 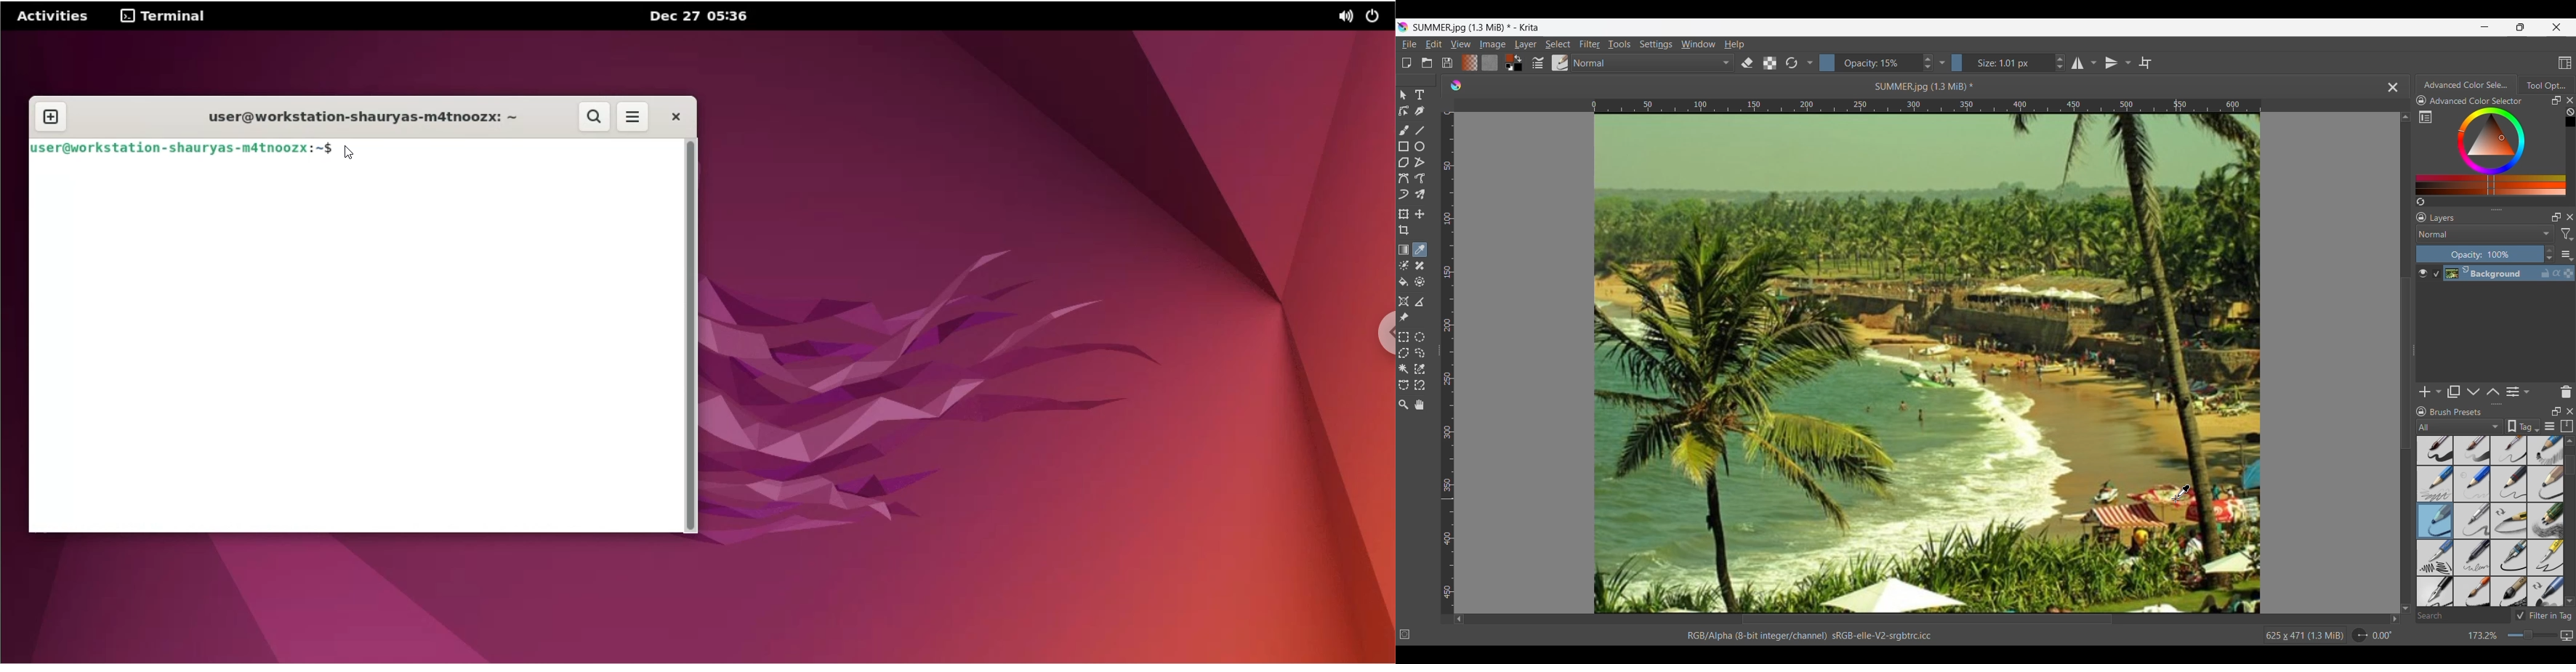 I want to click on Draw a gradient, so click(x=1404, y=249).